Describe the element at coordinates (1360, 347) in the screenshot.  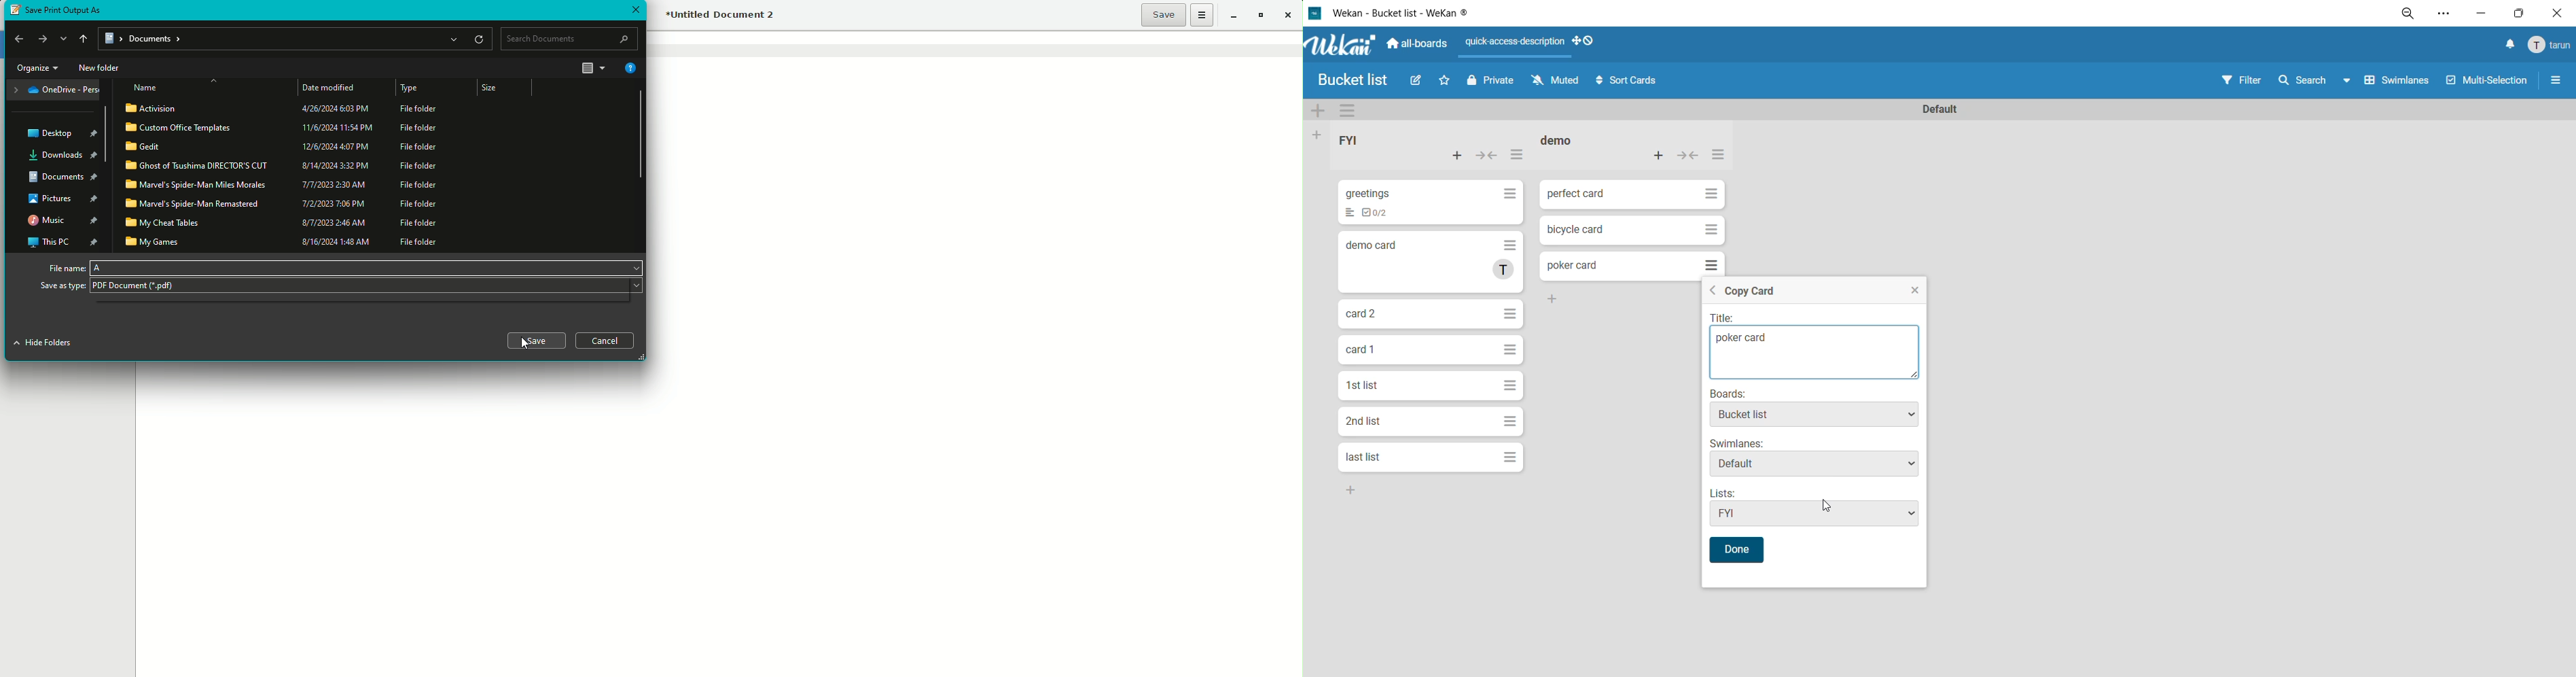
I see `card 1` at that location.